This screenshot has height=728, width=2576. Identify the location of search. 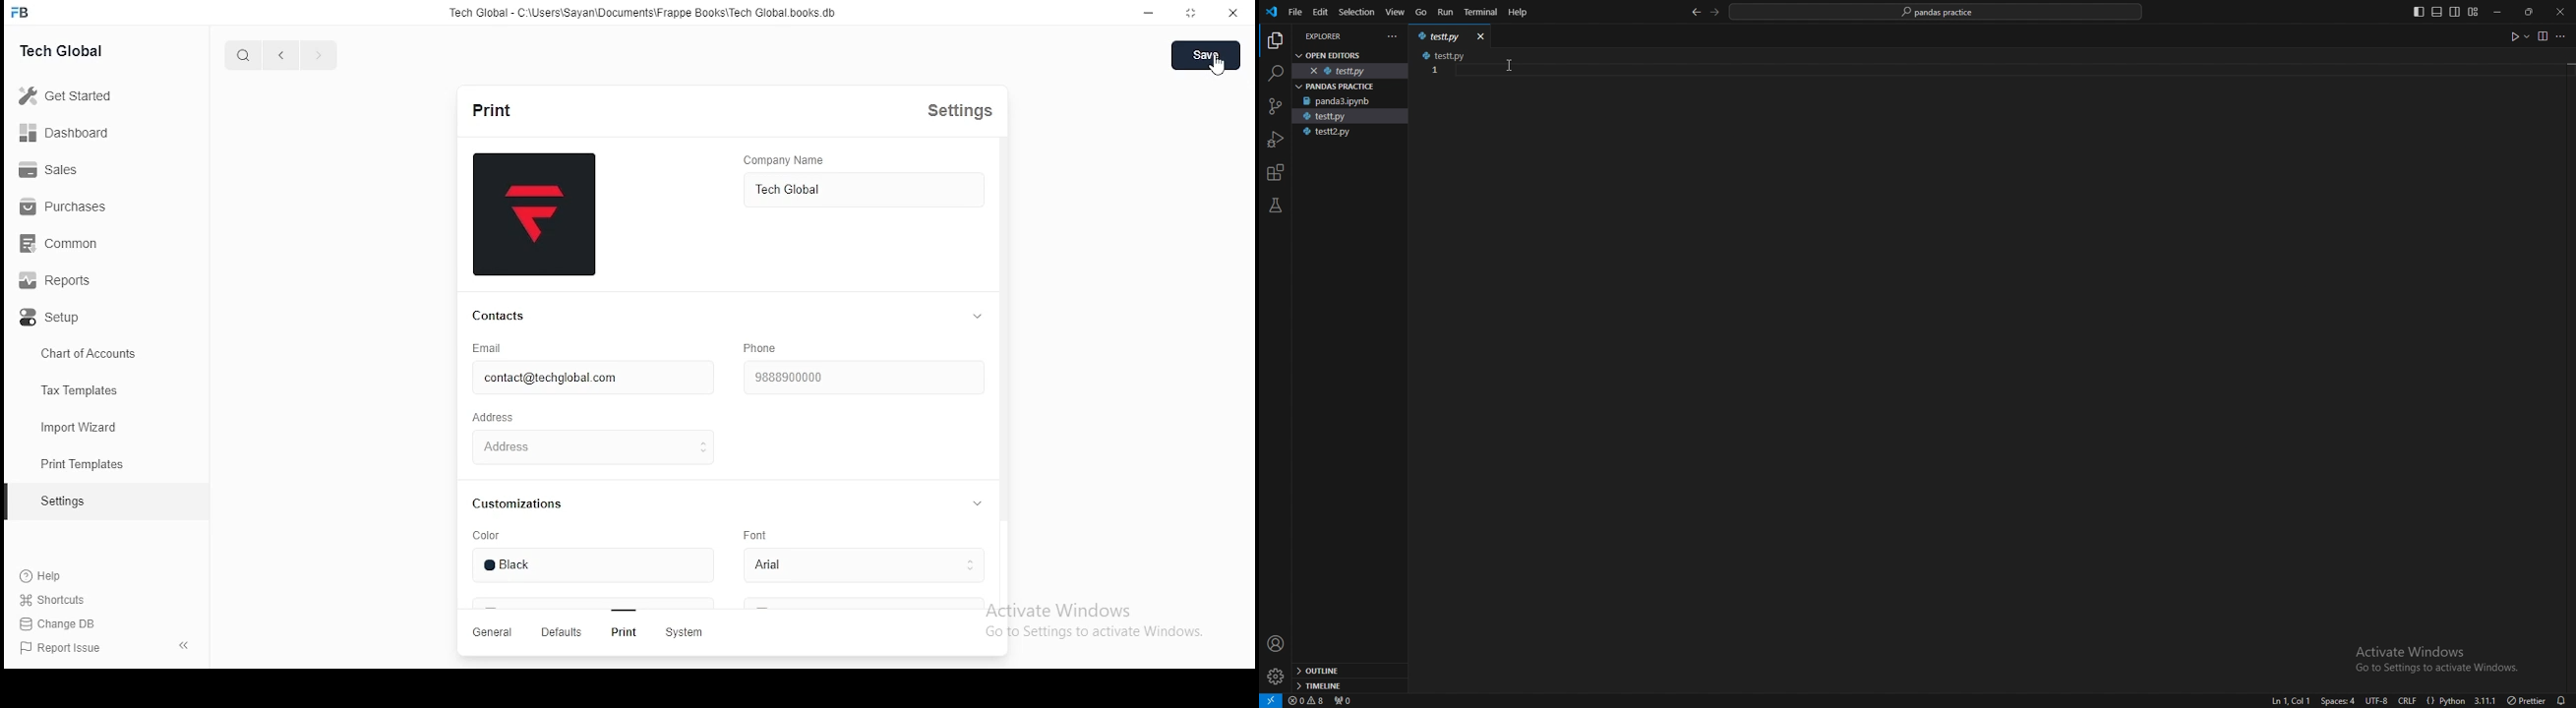
(1274, 73).